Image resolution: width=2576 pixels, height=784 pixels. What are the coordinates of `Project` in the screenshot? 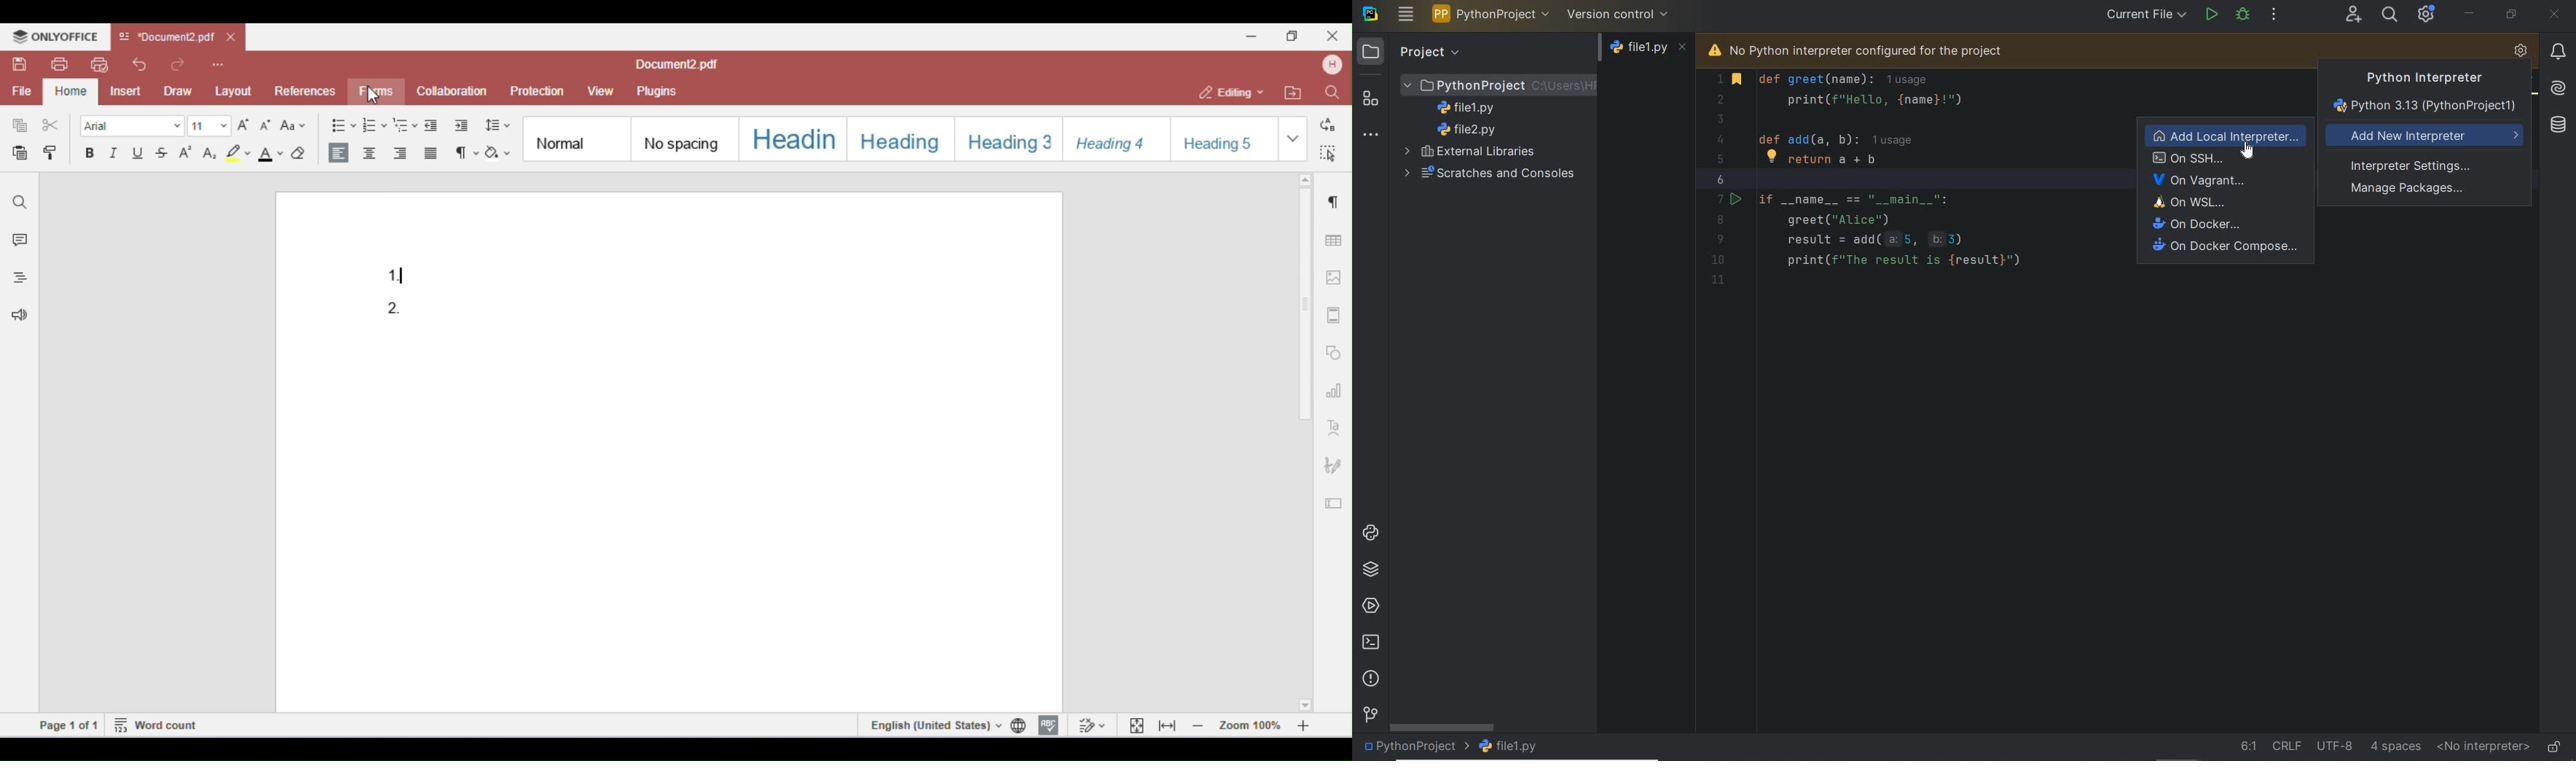 It's located at (1412, 51).